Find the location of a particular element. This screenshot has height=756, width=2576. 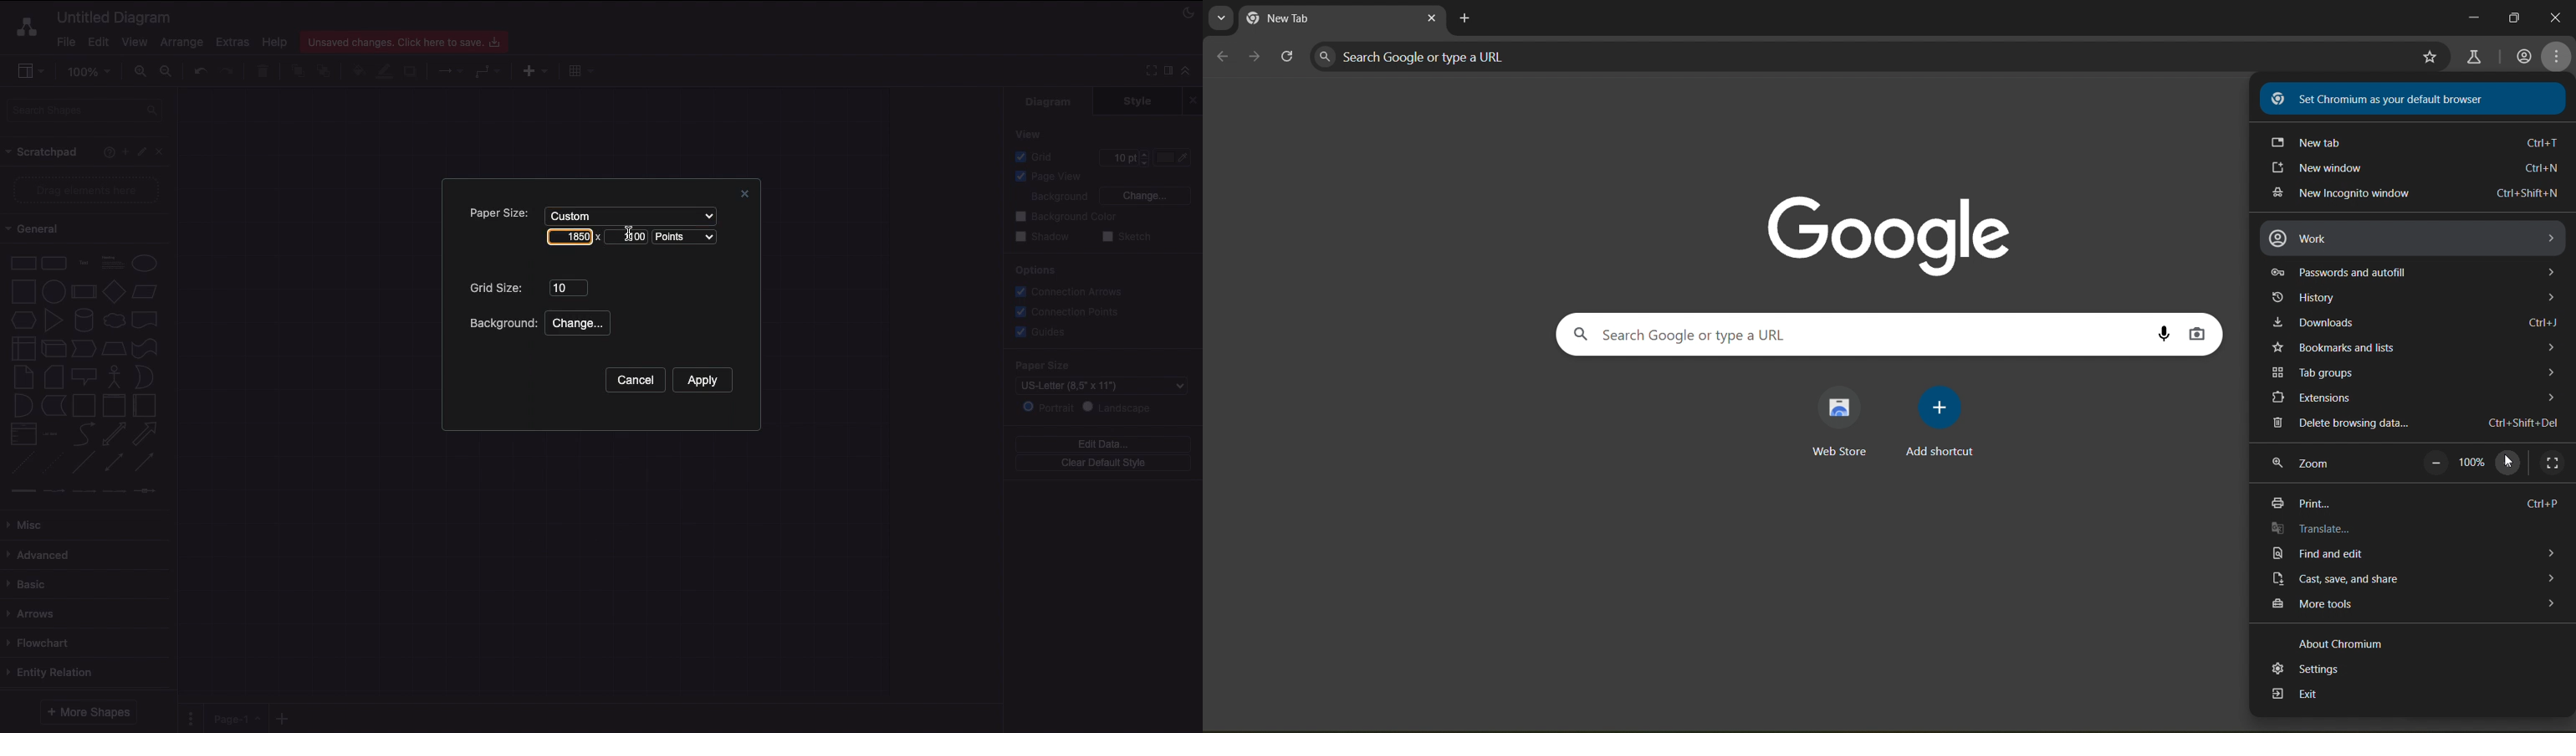

Custom is located at coordinates (628, 214).